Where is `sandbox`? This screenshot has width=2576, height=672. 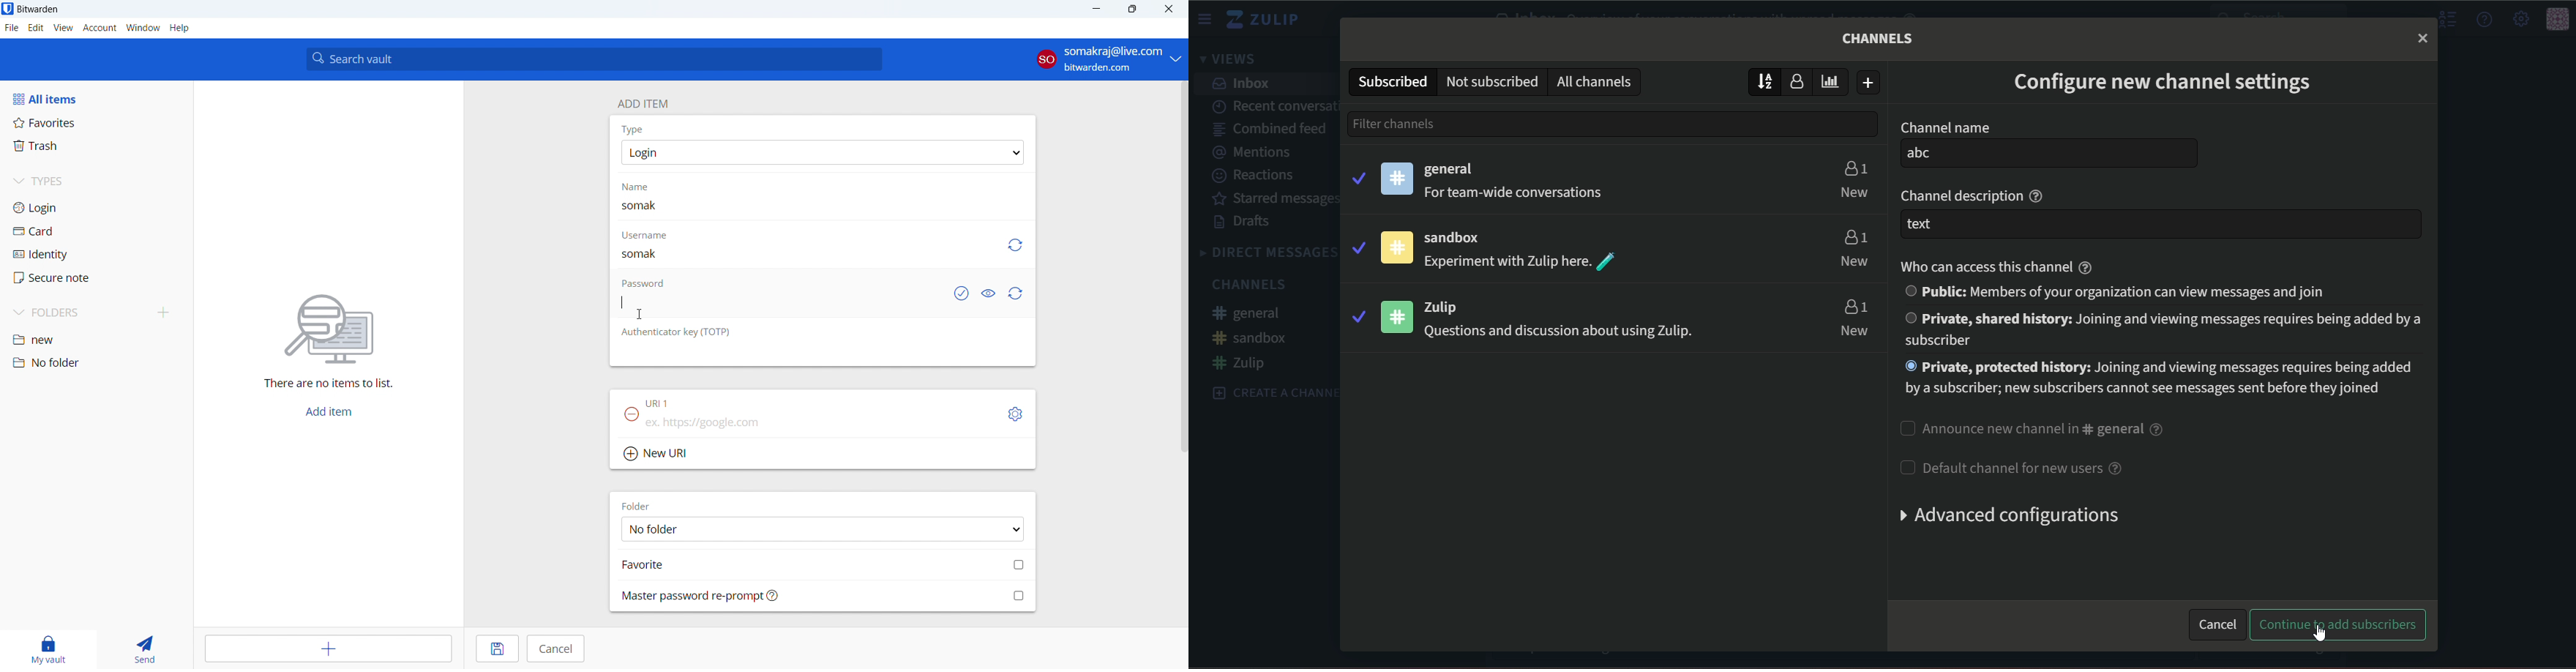
sandbox is located at coordinates (1461, 239).